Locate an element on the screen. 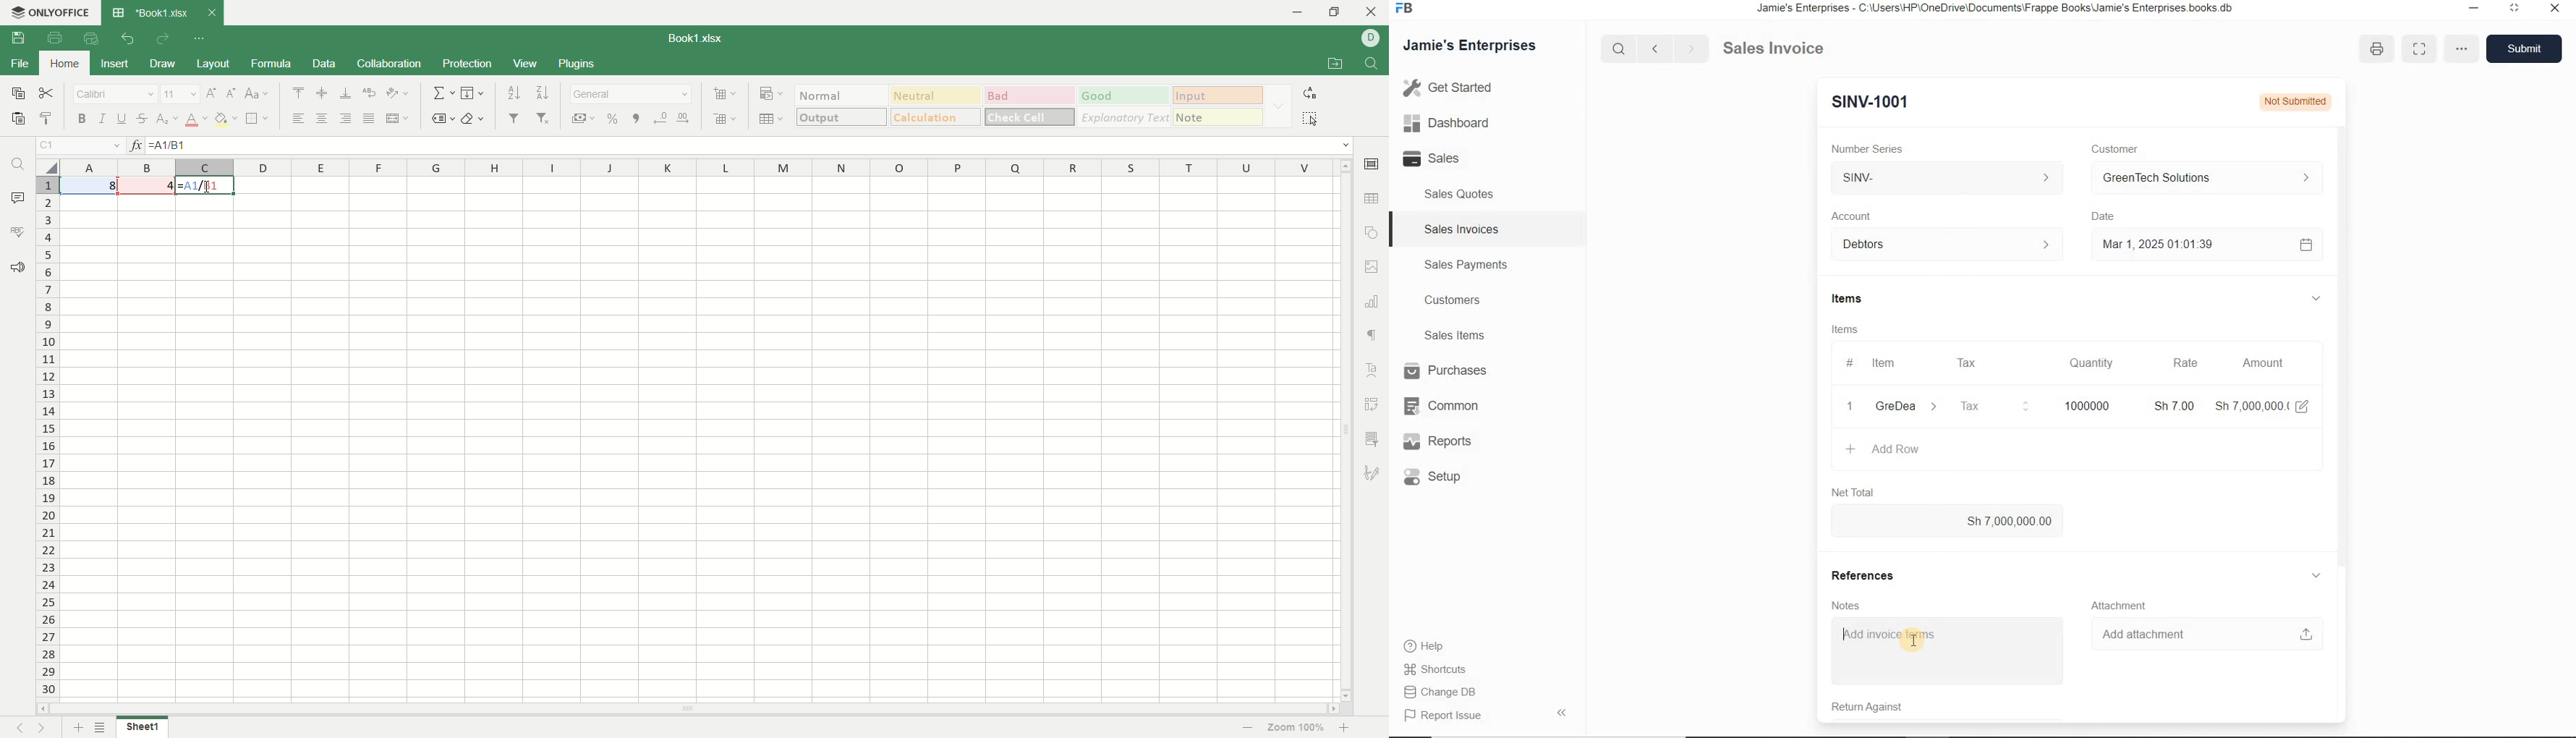 The width and height of the screenshot is (2576, 756). Notes is located at coordinates (1841, 604).